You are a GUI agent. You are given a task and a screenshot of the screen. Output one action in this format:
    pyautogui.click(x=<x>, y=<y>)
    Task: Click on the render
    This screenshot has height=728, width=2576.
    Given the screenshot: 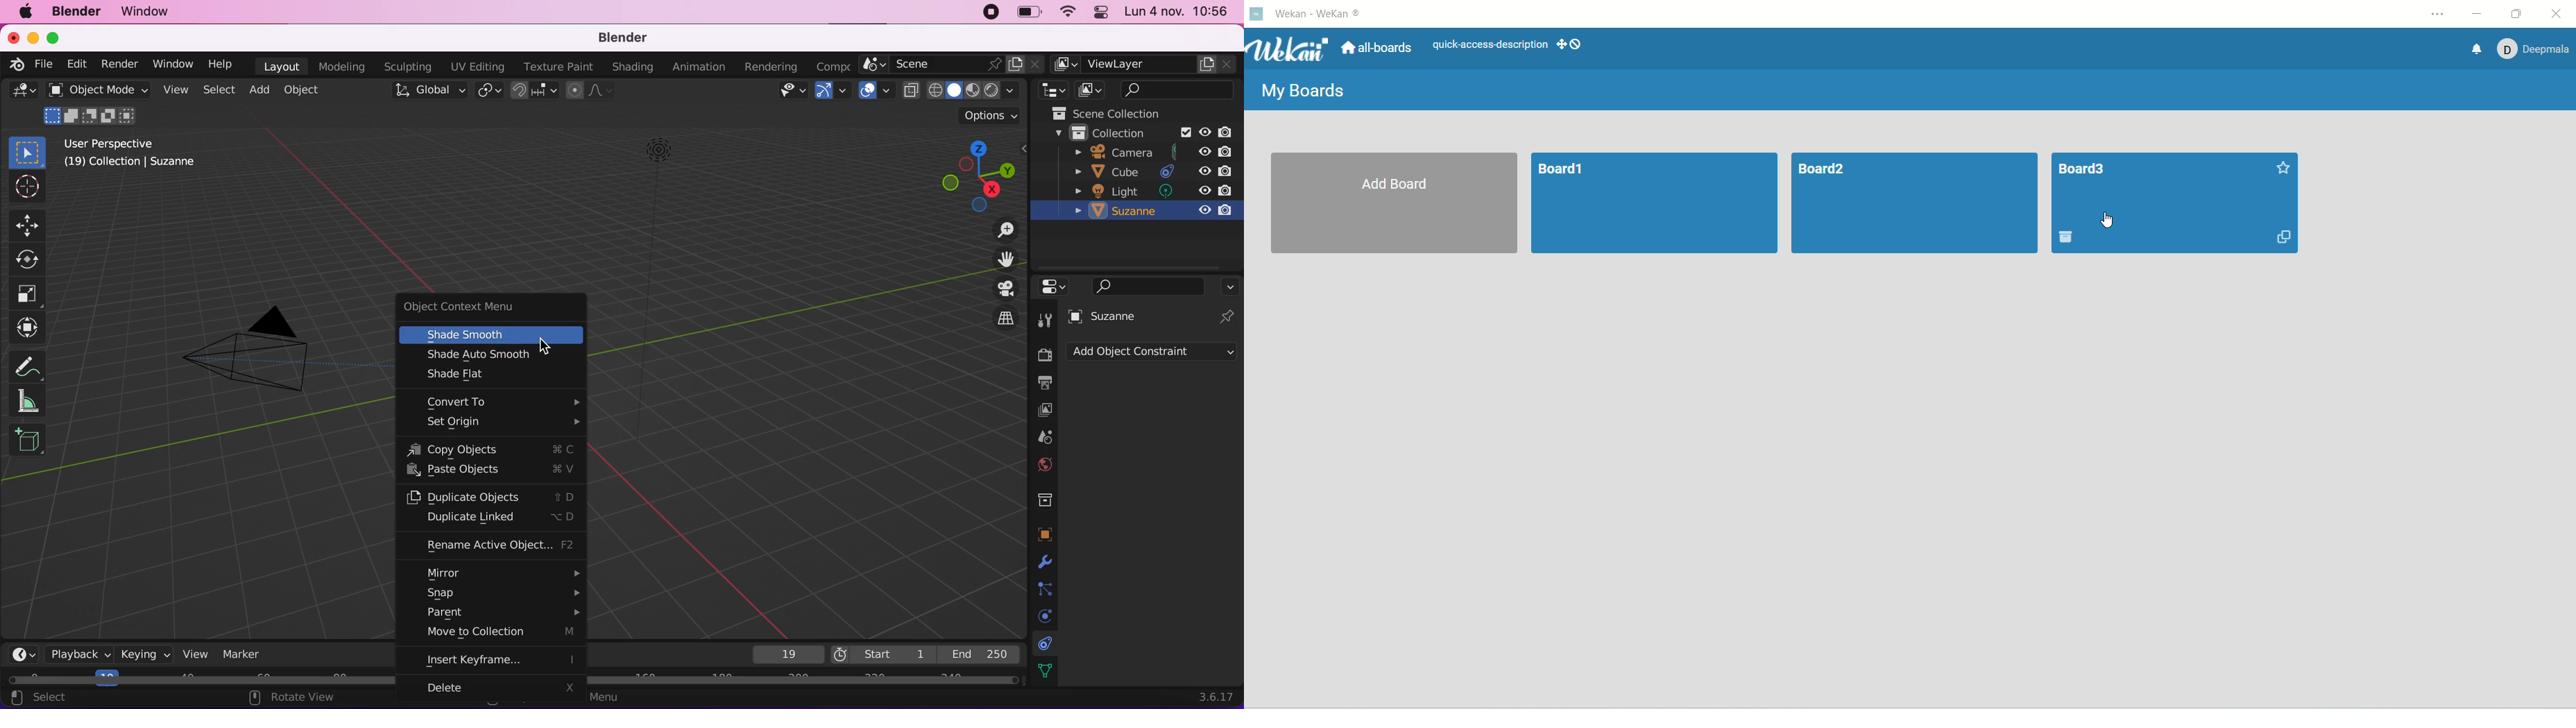 What is the action you would take?
    pyautogui.click(x=1043, y=355)
    